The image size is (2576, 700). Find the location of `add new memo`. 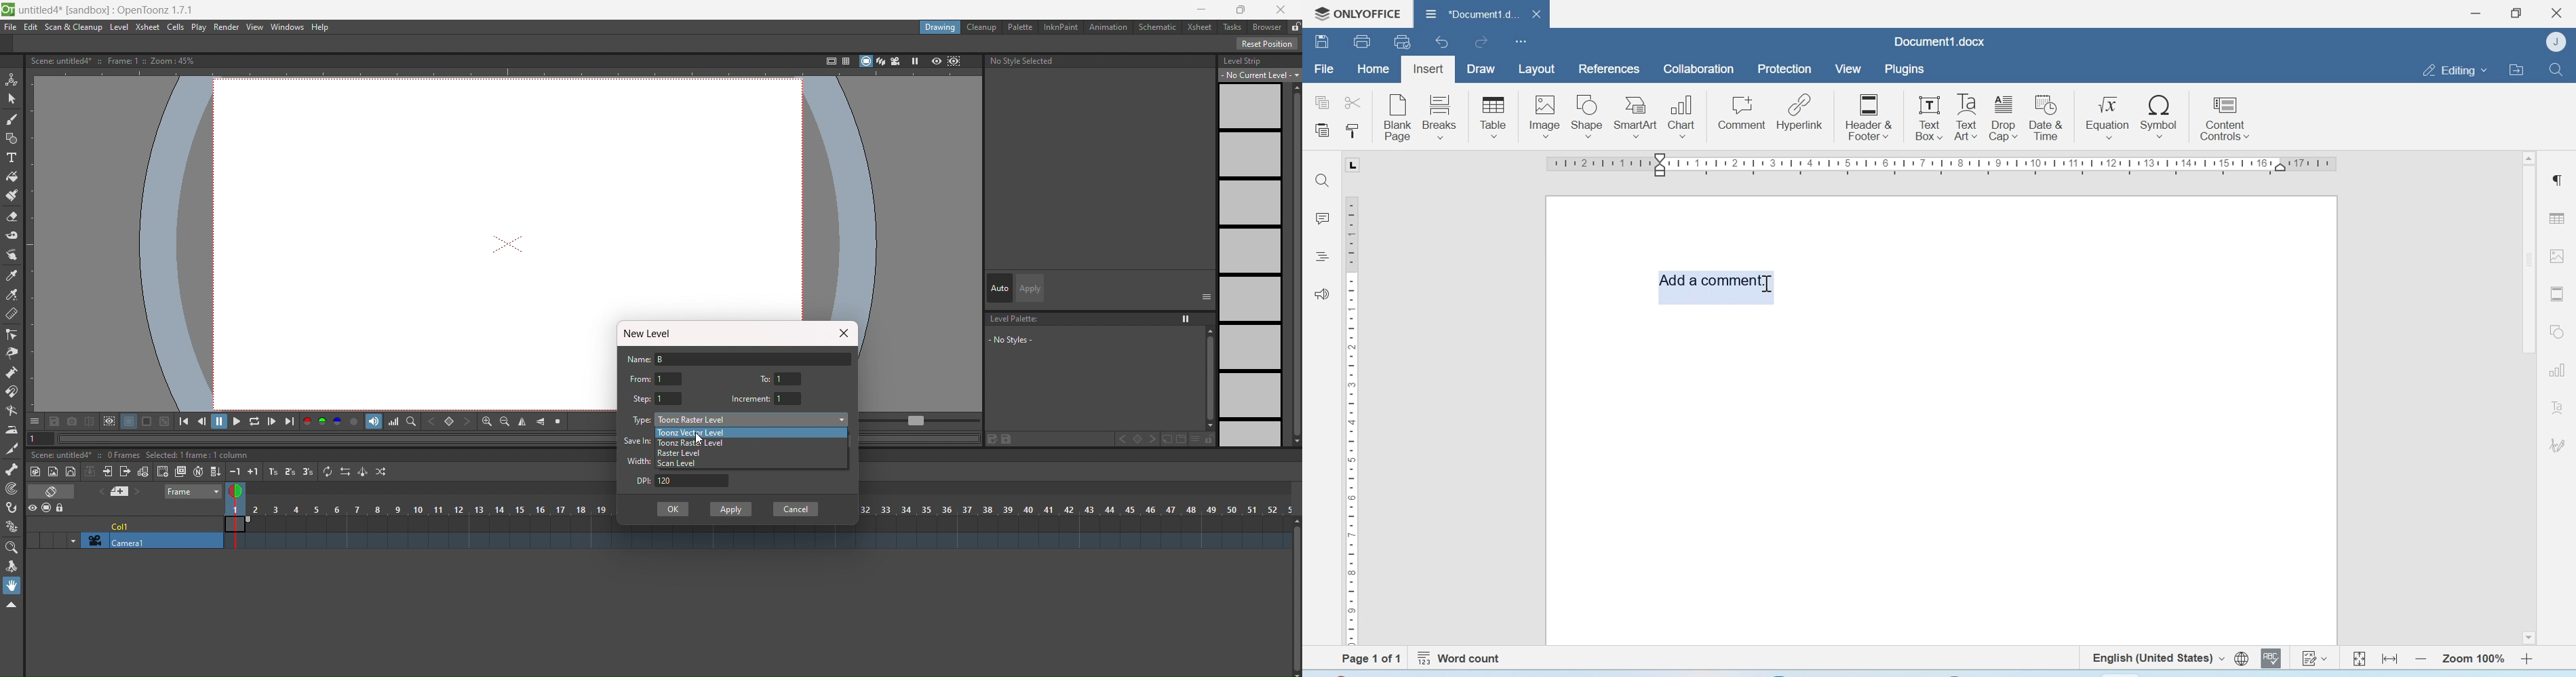

add new memo is located at coordinates (123, 491).